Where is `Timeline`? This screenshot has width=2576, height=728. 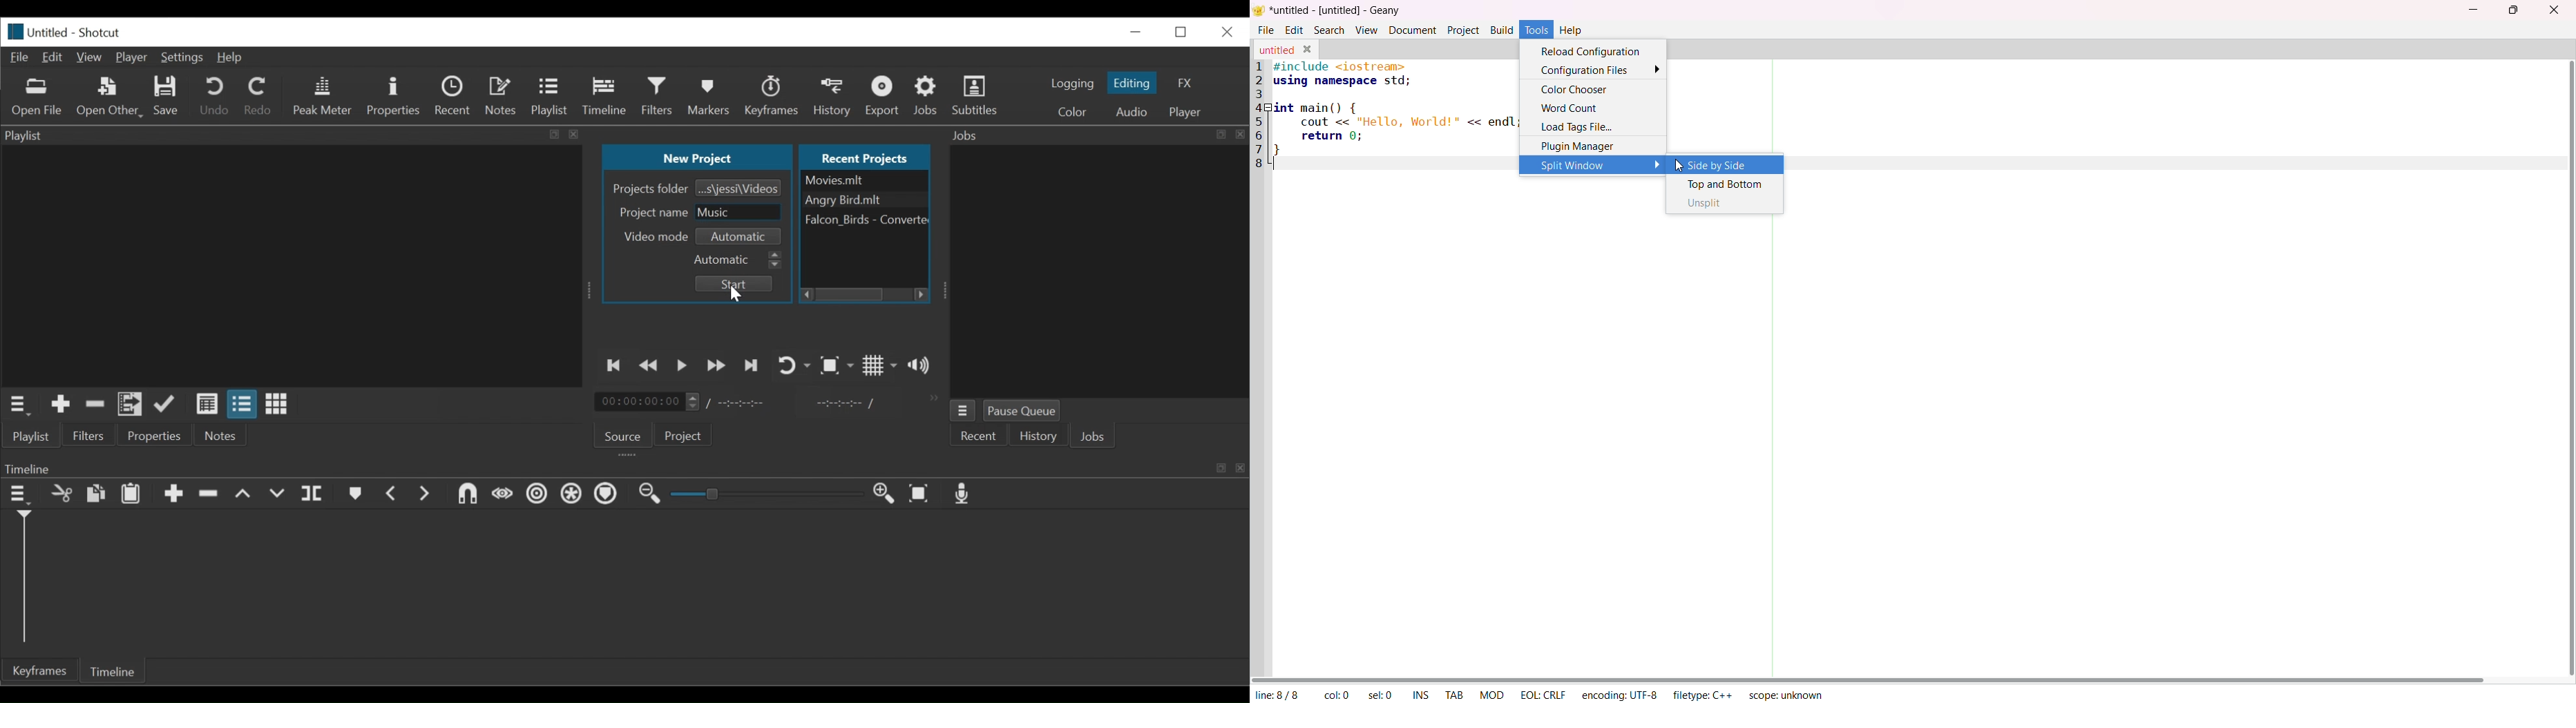
Timeline is located at coordinates (623, 466).